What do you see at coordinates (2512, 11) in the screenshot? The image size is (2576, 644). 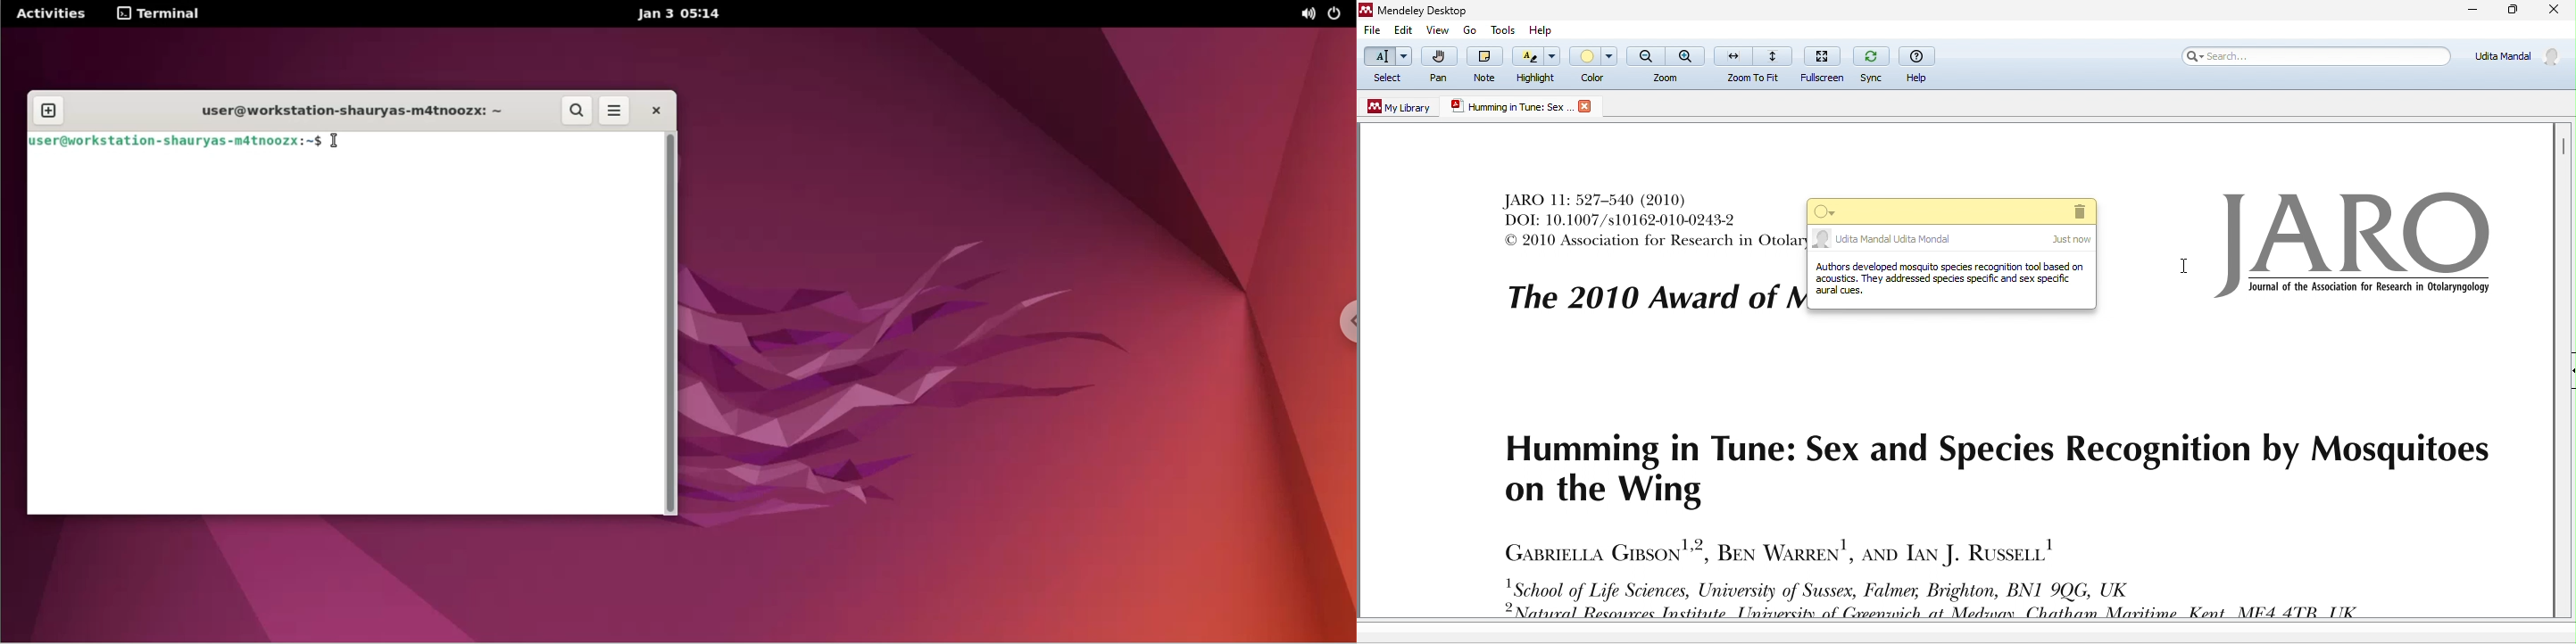 I see `maximize` at bounding box center [2512, 11].